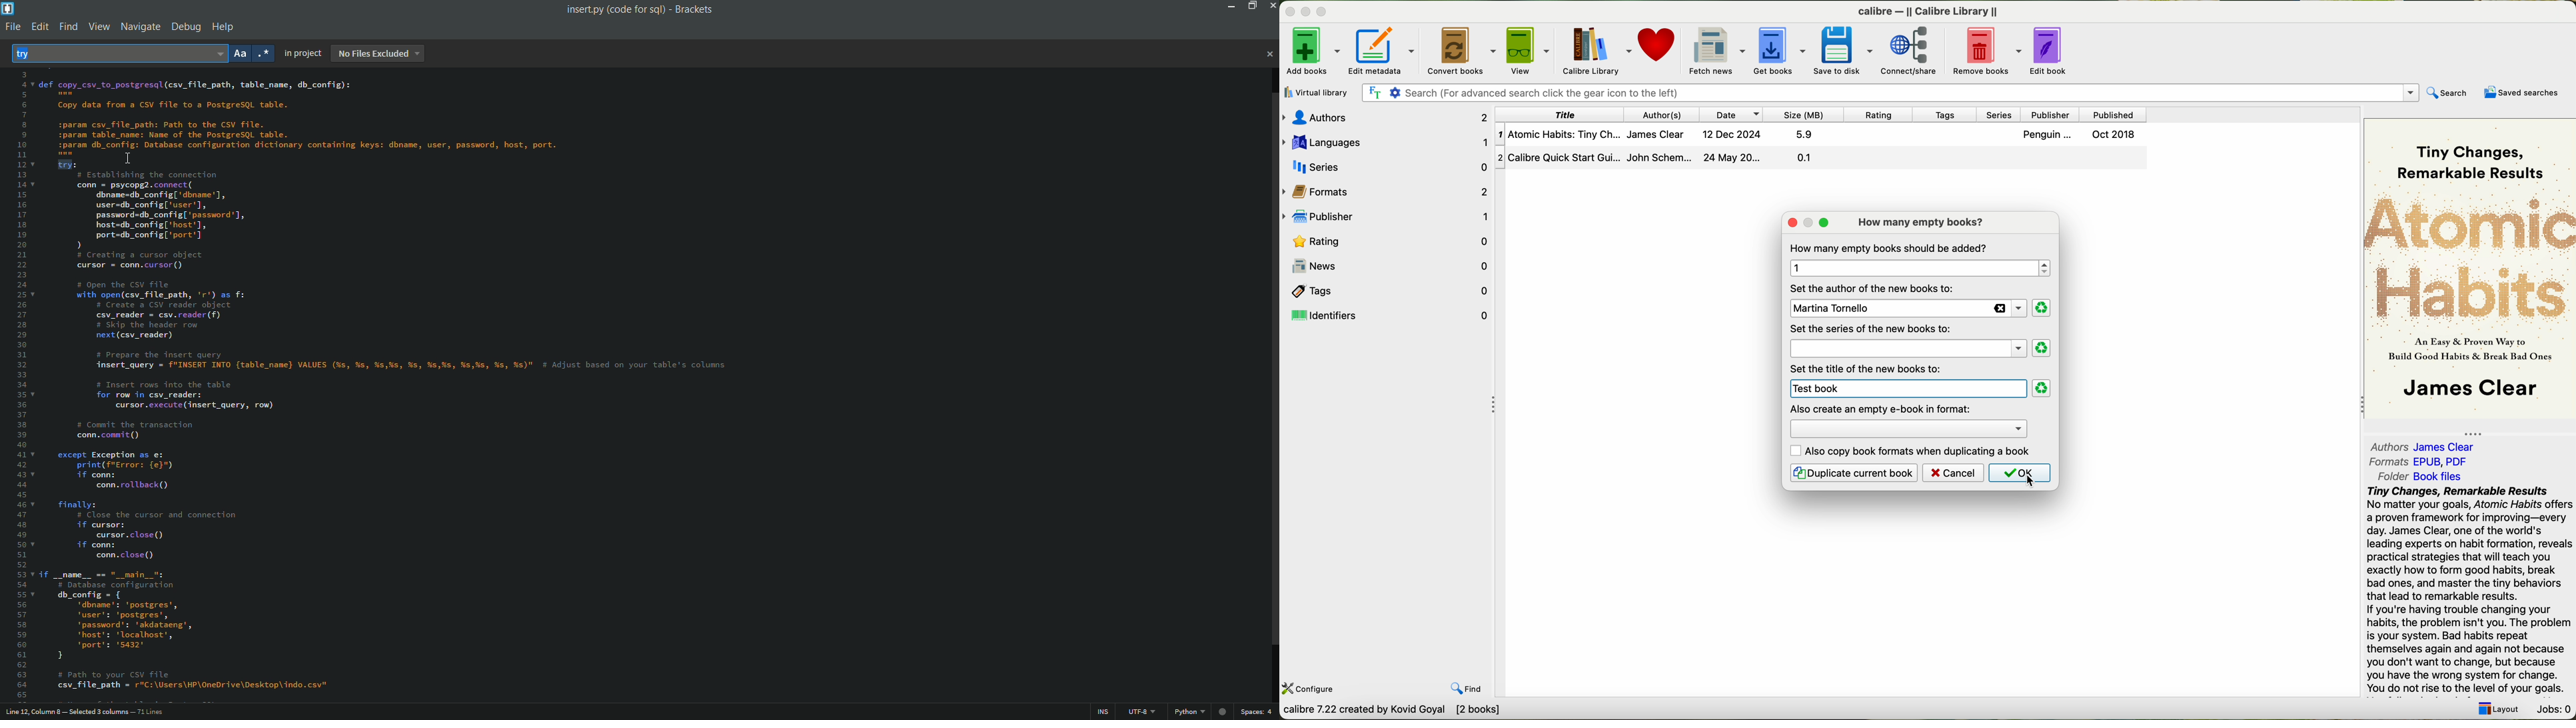 The image size is (2576, 728). What do you see at coordinates (302, 53) in the screenshot?
I see `in project` at bounding box center [302, 53].